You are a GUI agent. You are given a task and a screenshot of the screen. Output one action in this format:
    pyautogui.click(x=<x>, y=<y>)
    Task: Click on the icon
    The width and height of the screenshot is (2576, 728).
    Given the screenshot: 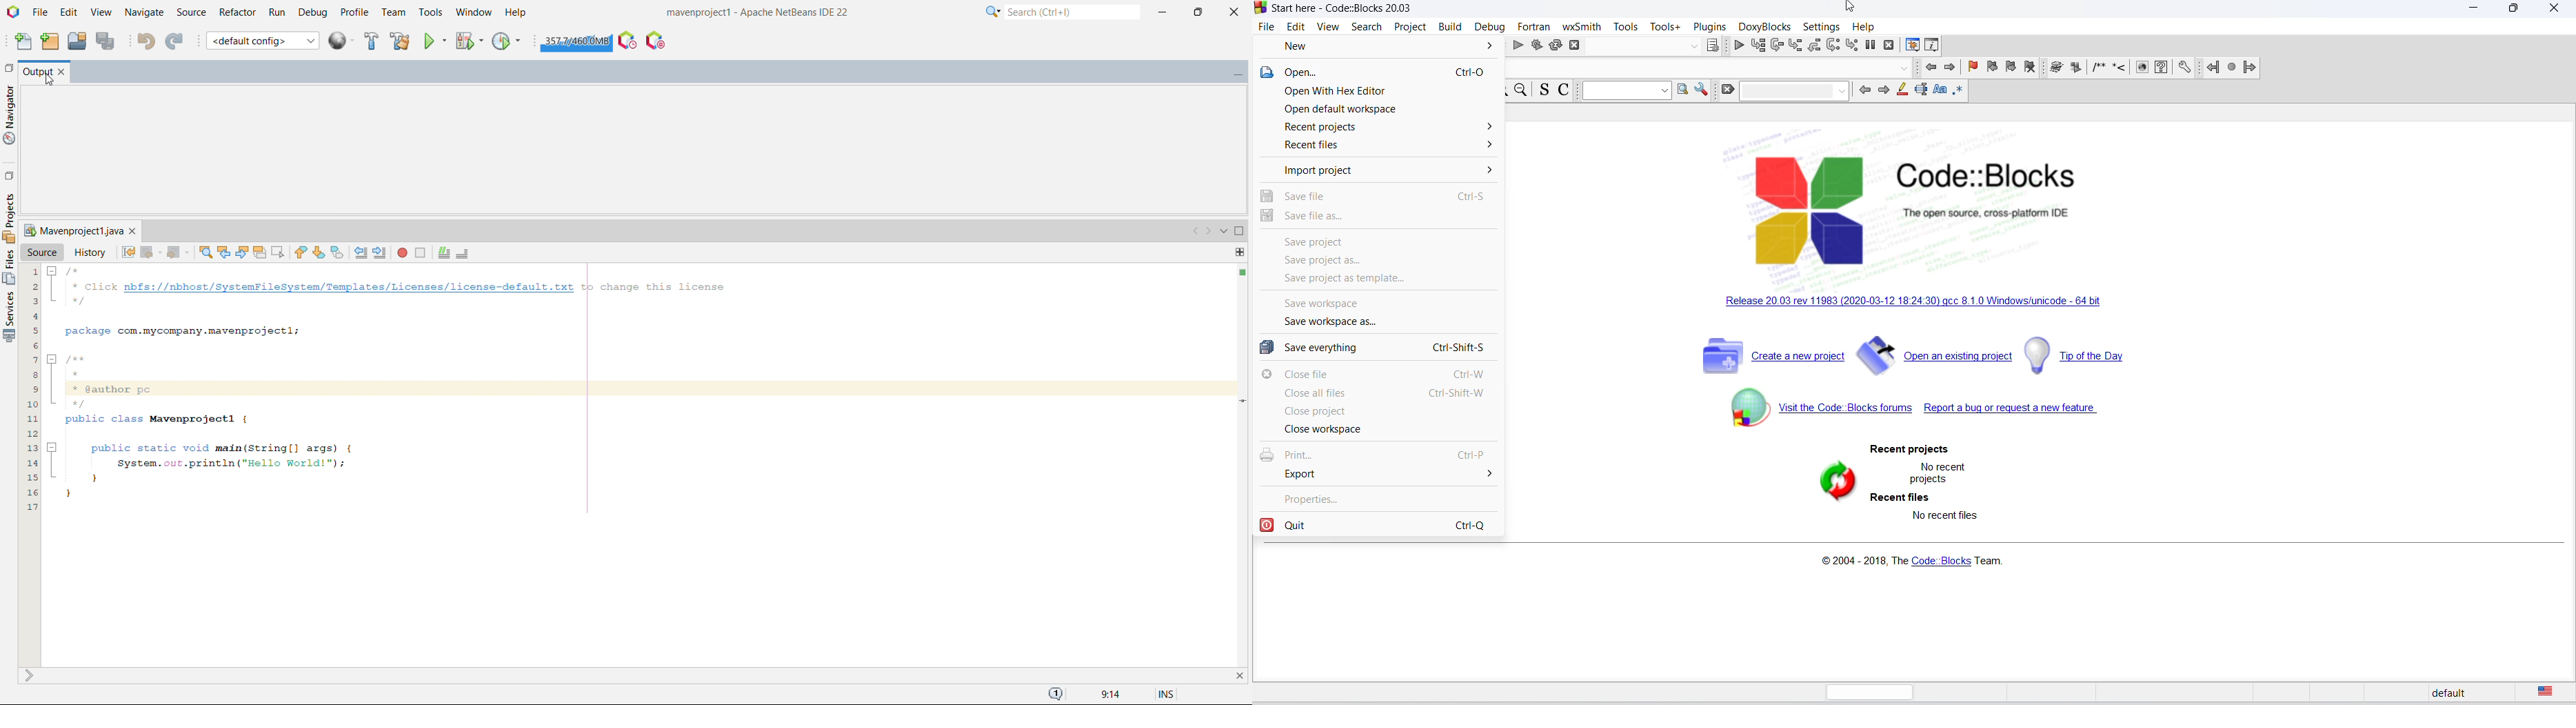 What is the action you would take?
    pyautogui.click(x=2098, y=68)
    